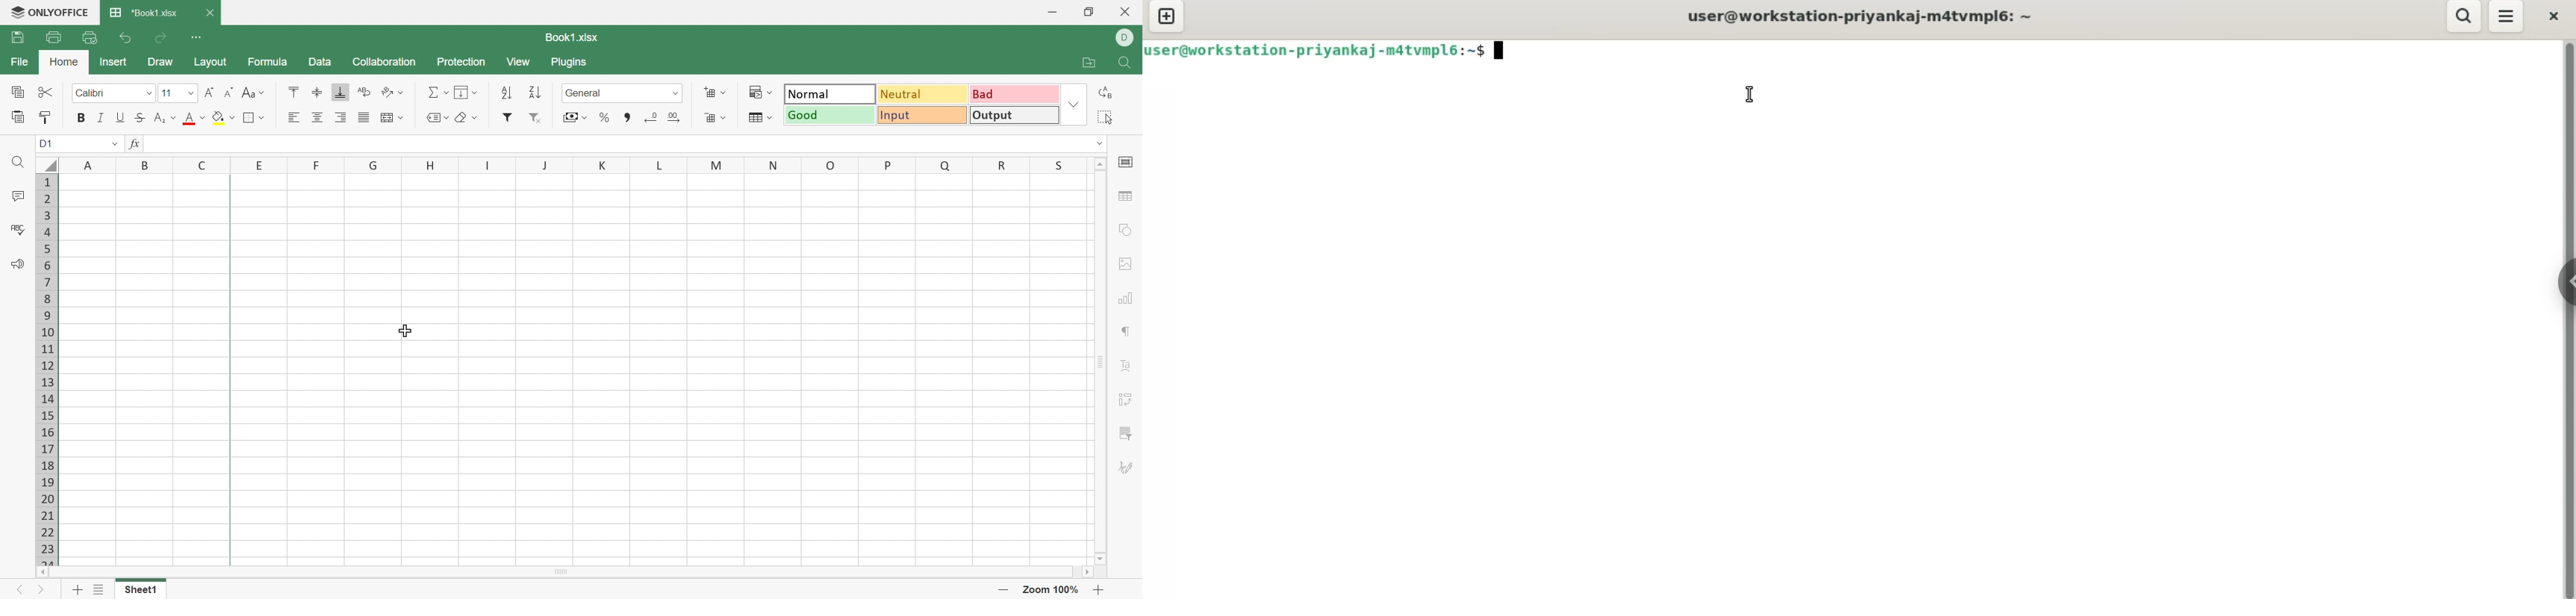 This screenshot has height=616, width=2576. I want to click on Drop Down, so click(772, 116).